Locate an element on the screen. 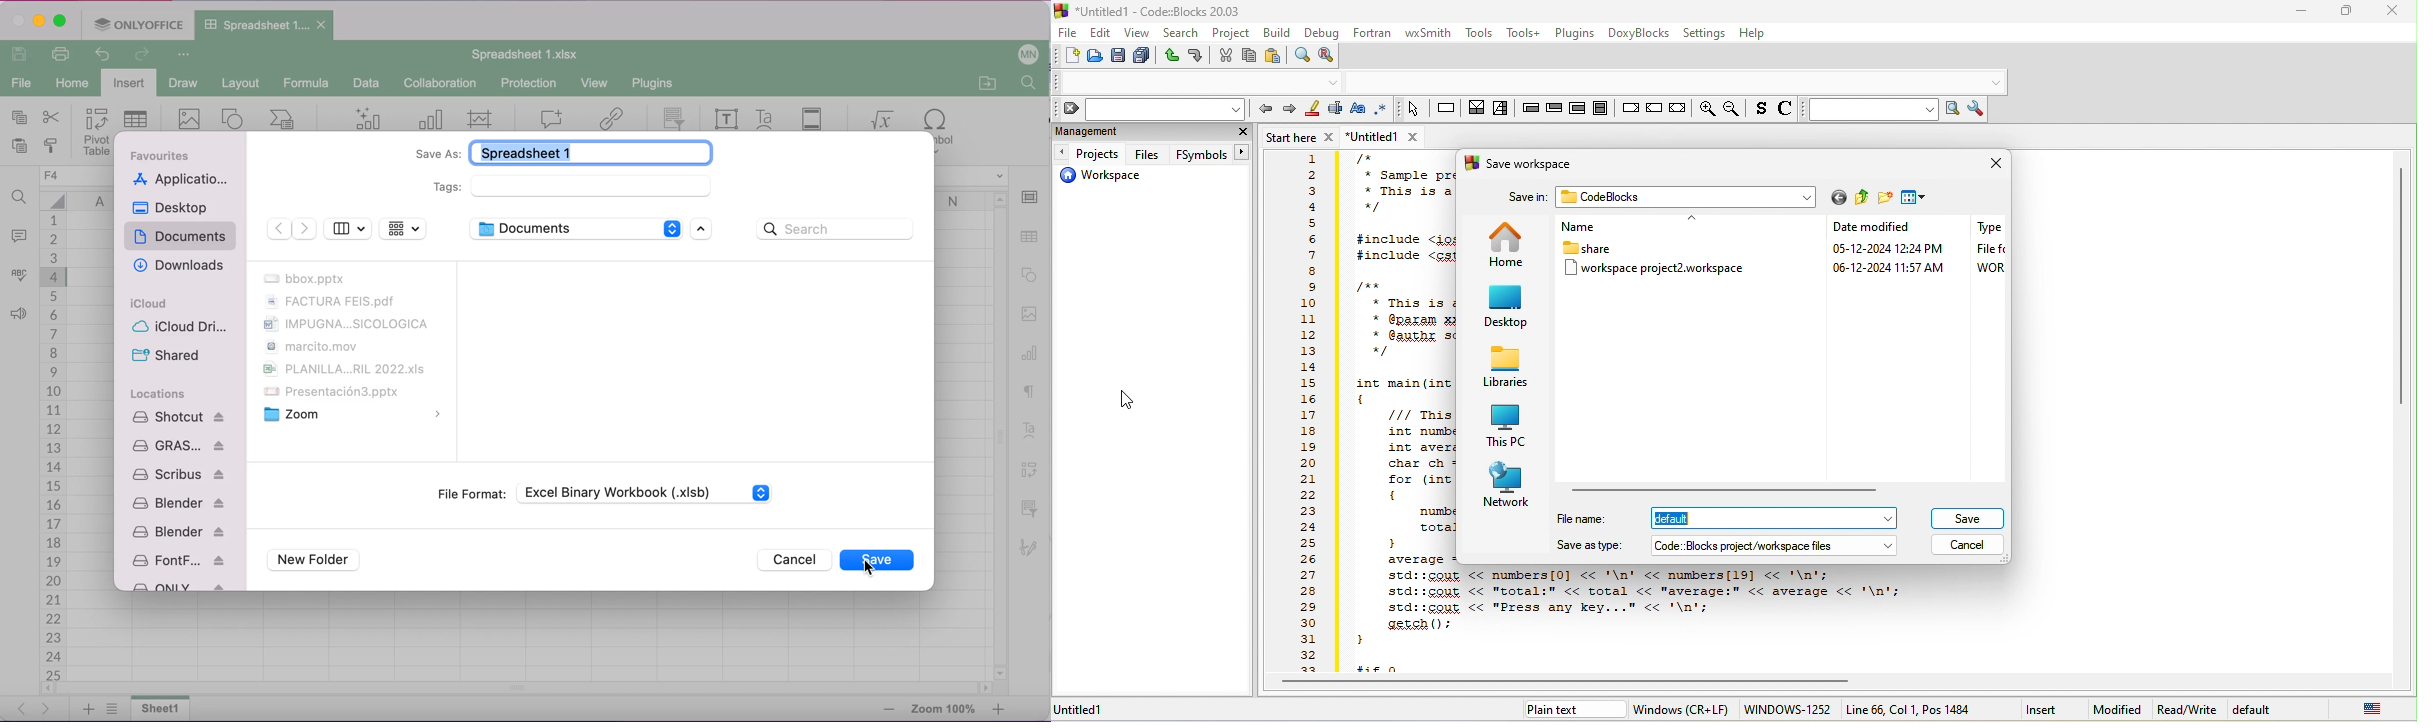  file name is located at coordinates (1709, 518).